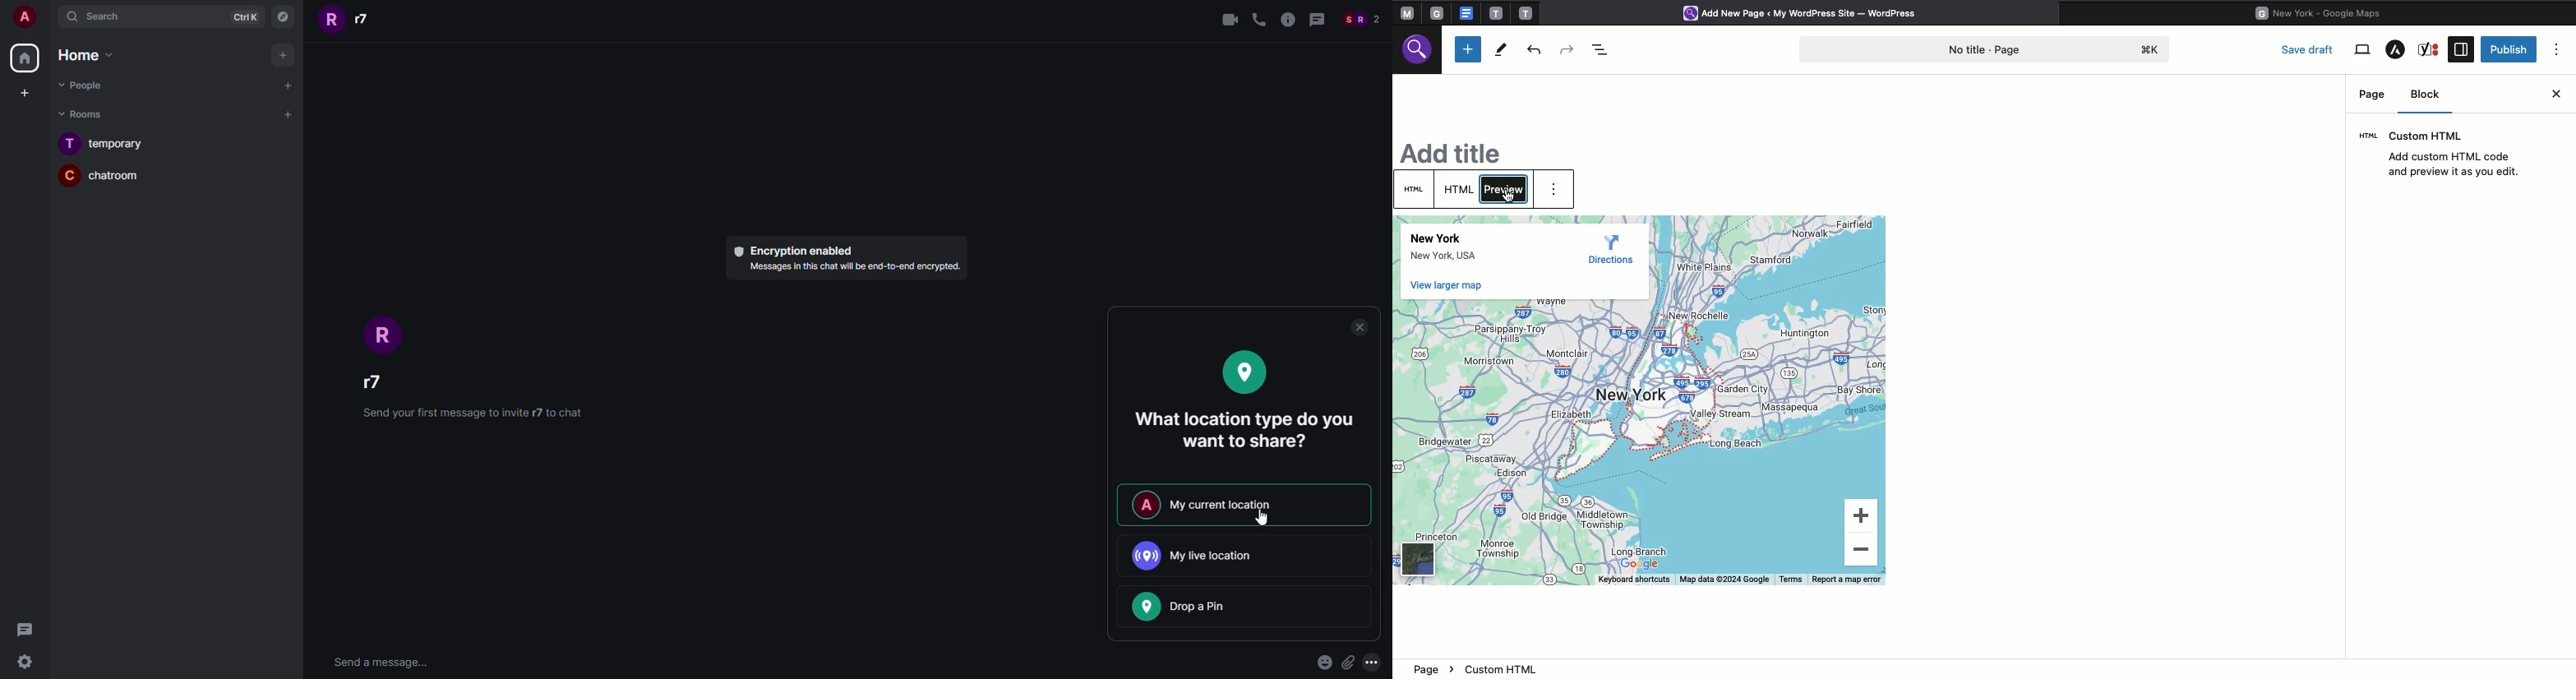 The height and width of the screenshot is (700, 2576). Describe the element at coordinates (134, 17) in the screenshot. I see `Search` at that location.